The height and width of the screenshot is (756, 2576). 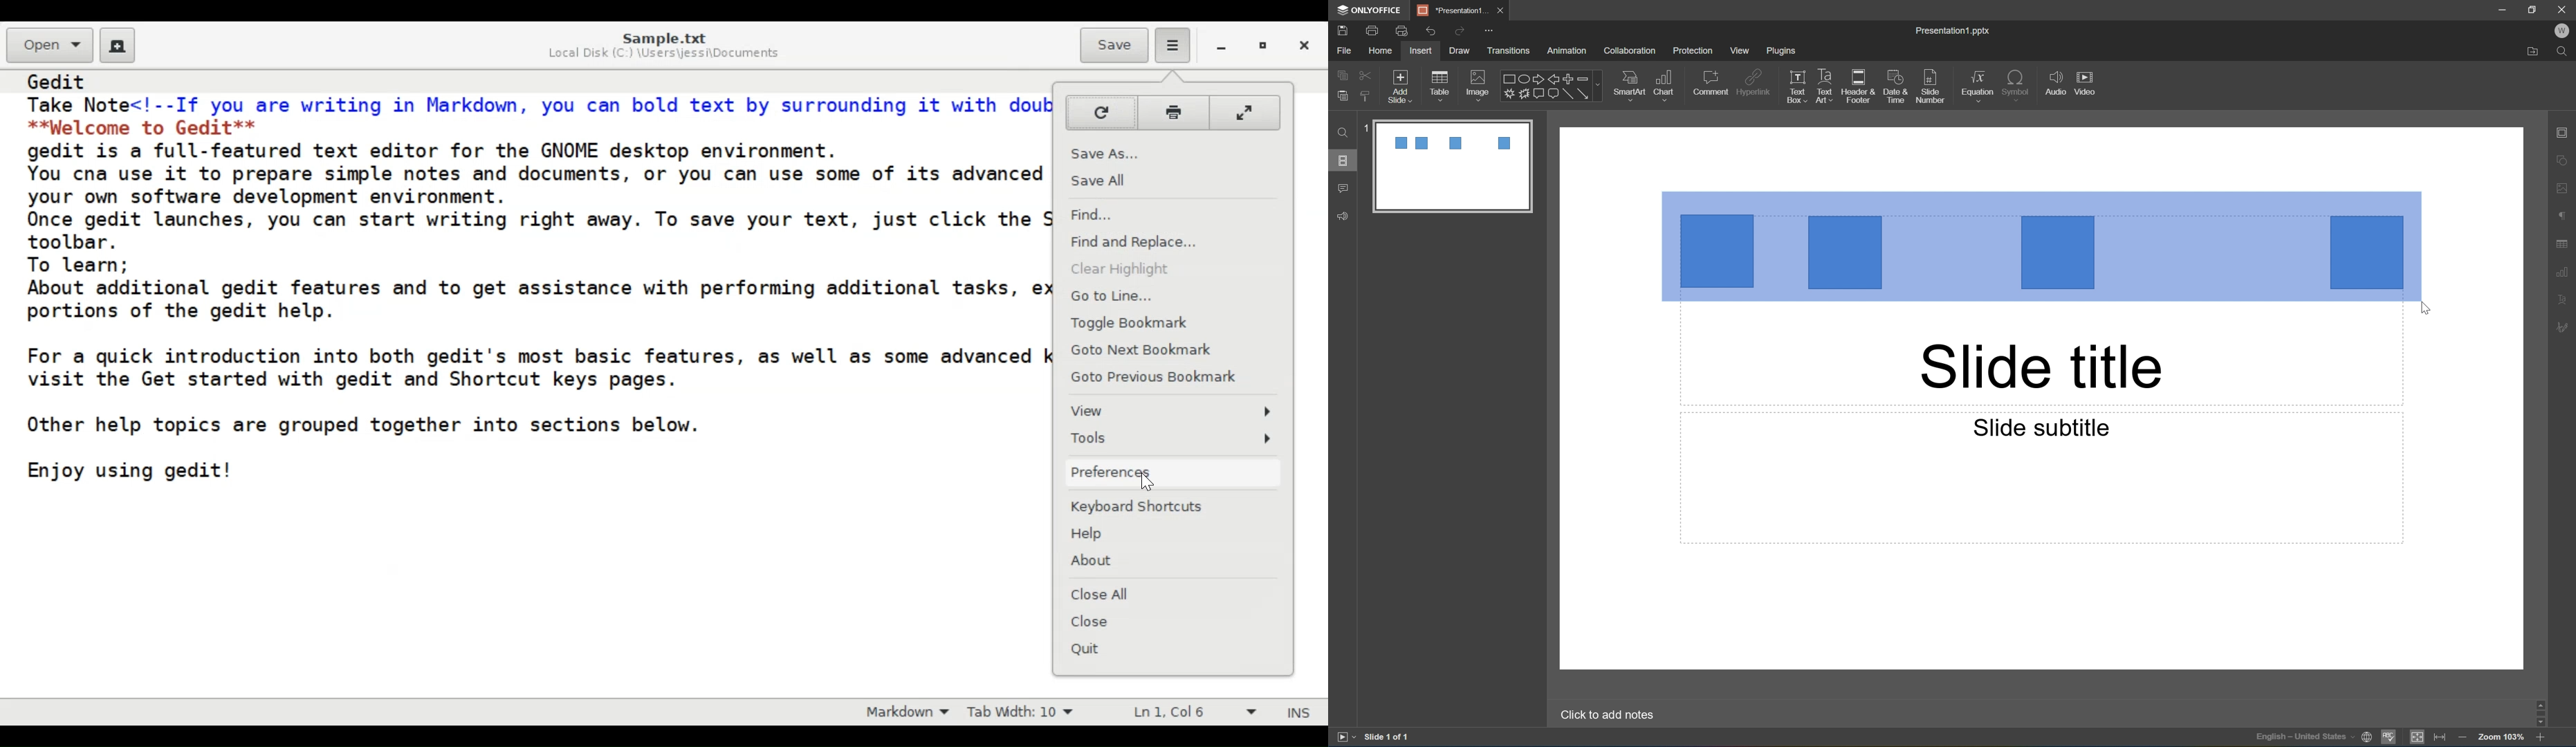 What do you see at coordinates (2531, 53) in the screenshot?
I see `Open file location` at bounding box center [2531, 53].